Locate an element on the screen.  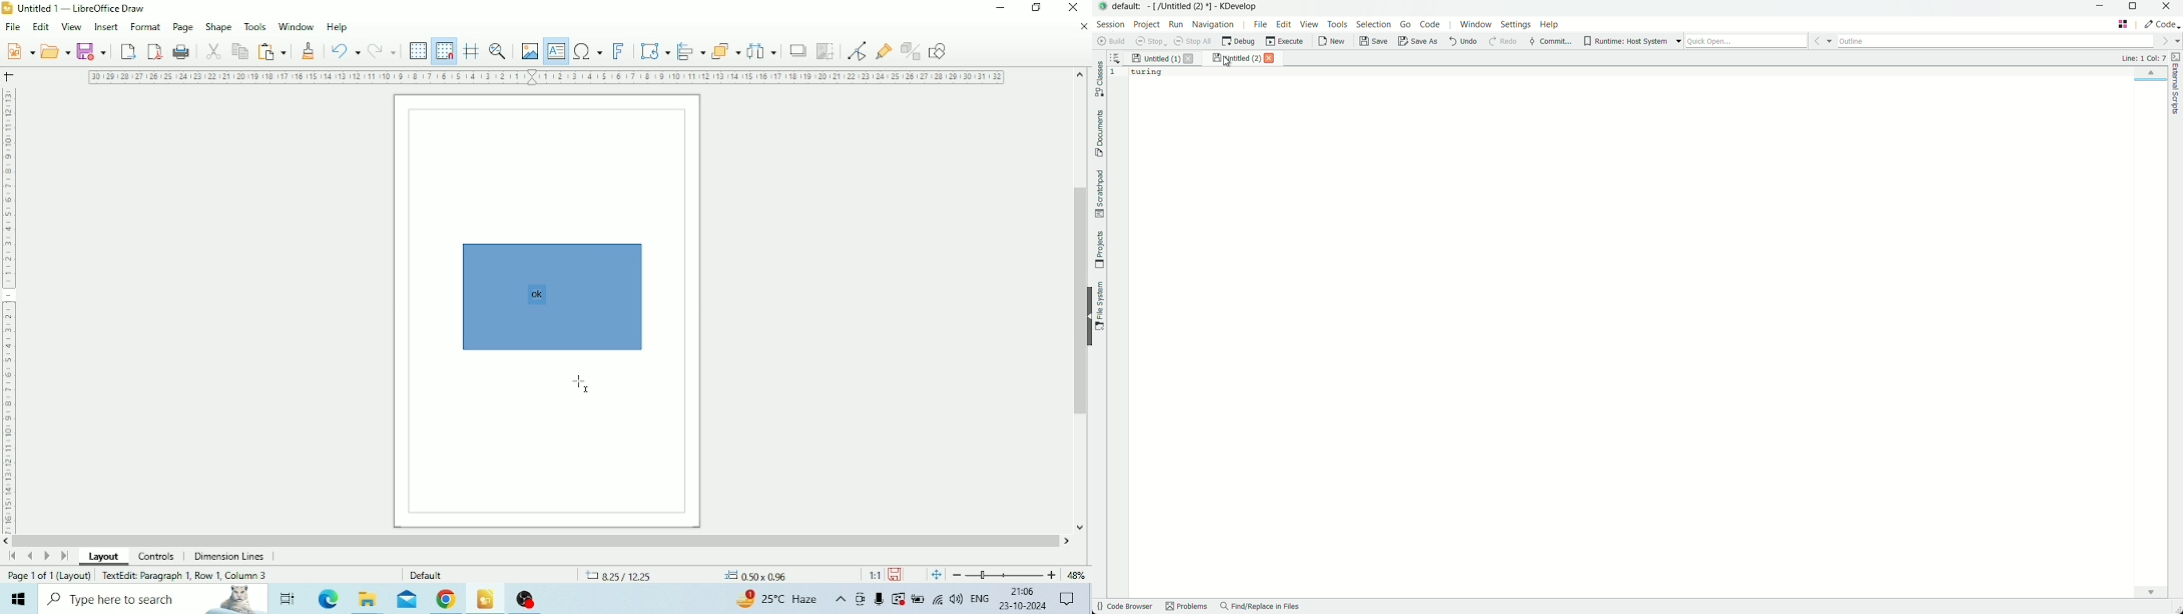
Zoom factor is located at coordinates (1076, 574).